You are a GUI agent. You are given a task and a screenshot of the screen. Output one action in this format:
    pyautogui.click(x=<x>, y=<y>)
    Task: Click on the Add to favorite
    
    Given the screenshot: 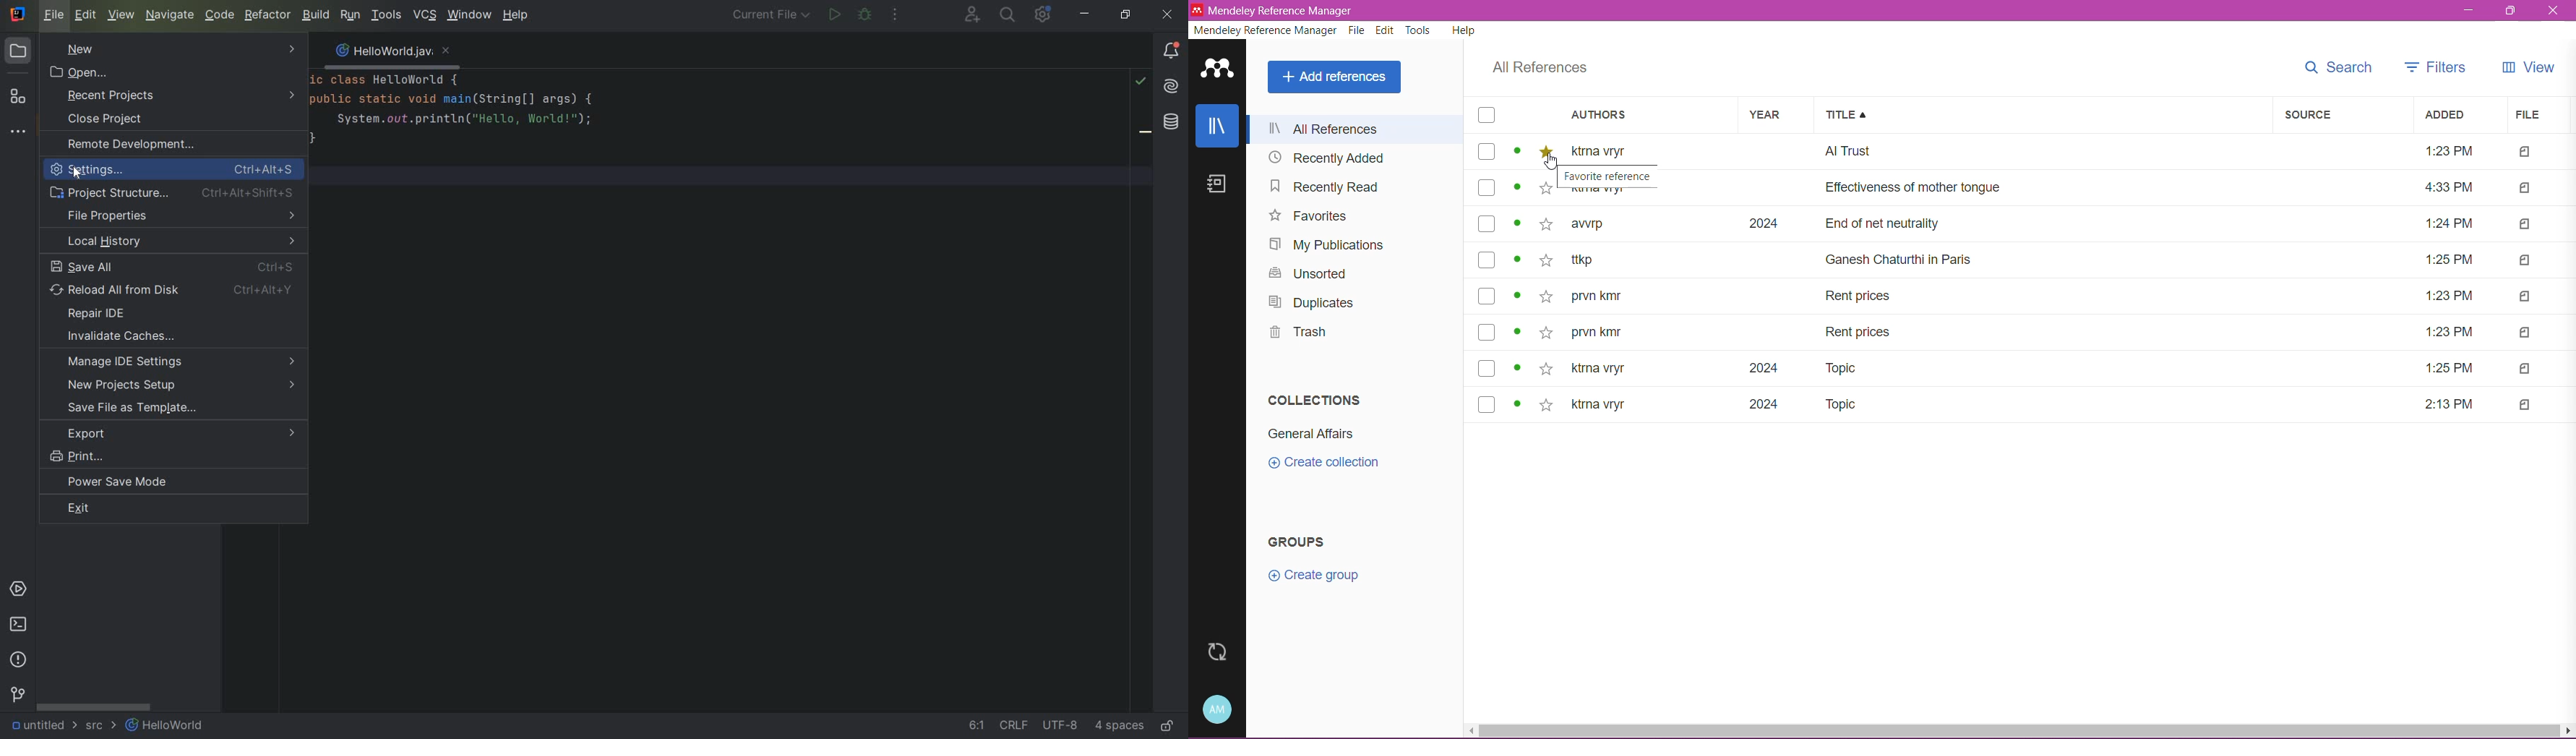 What is the action you would take?
    pyautogui.click(x=1546, y=260)
    